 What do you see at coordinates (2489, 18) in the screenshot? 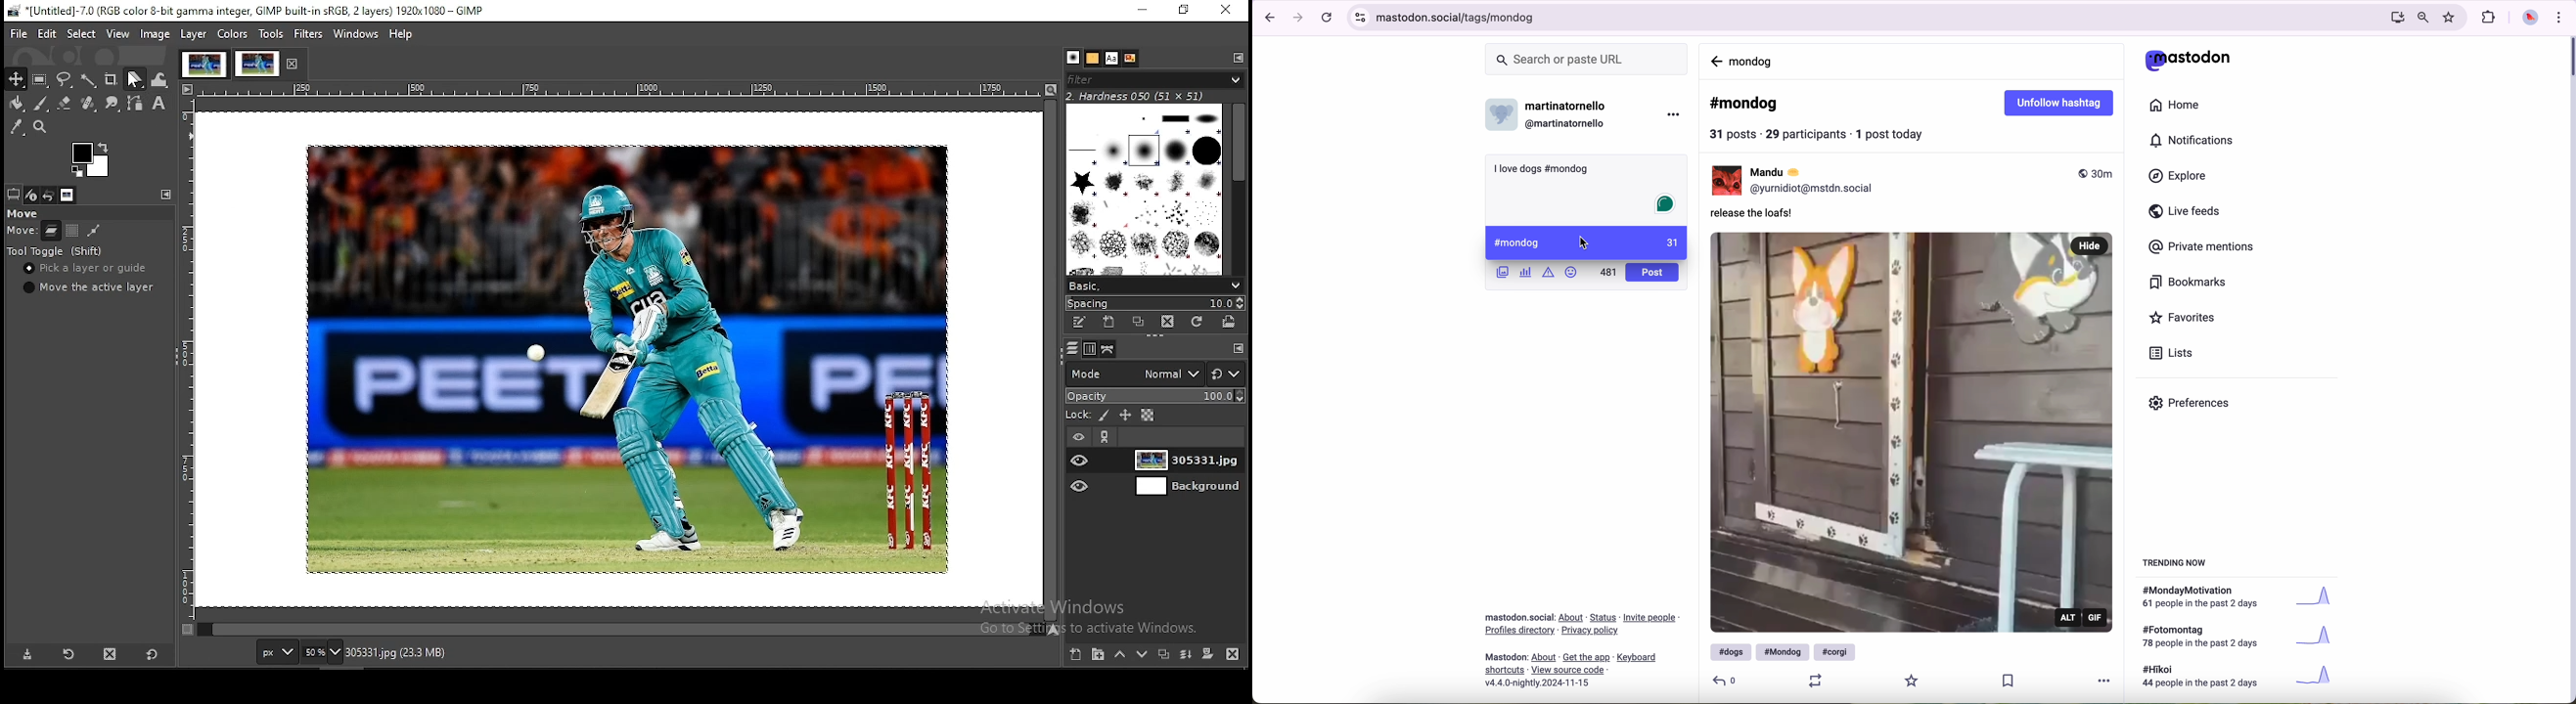
I see `extensions` at bounding box center [2489, 18].